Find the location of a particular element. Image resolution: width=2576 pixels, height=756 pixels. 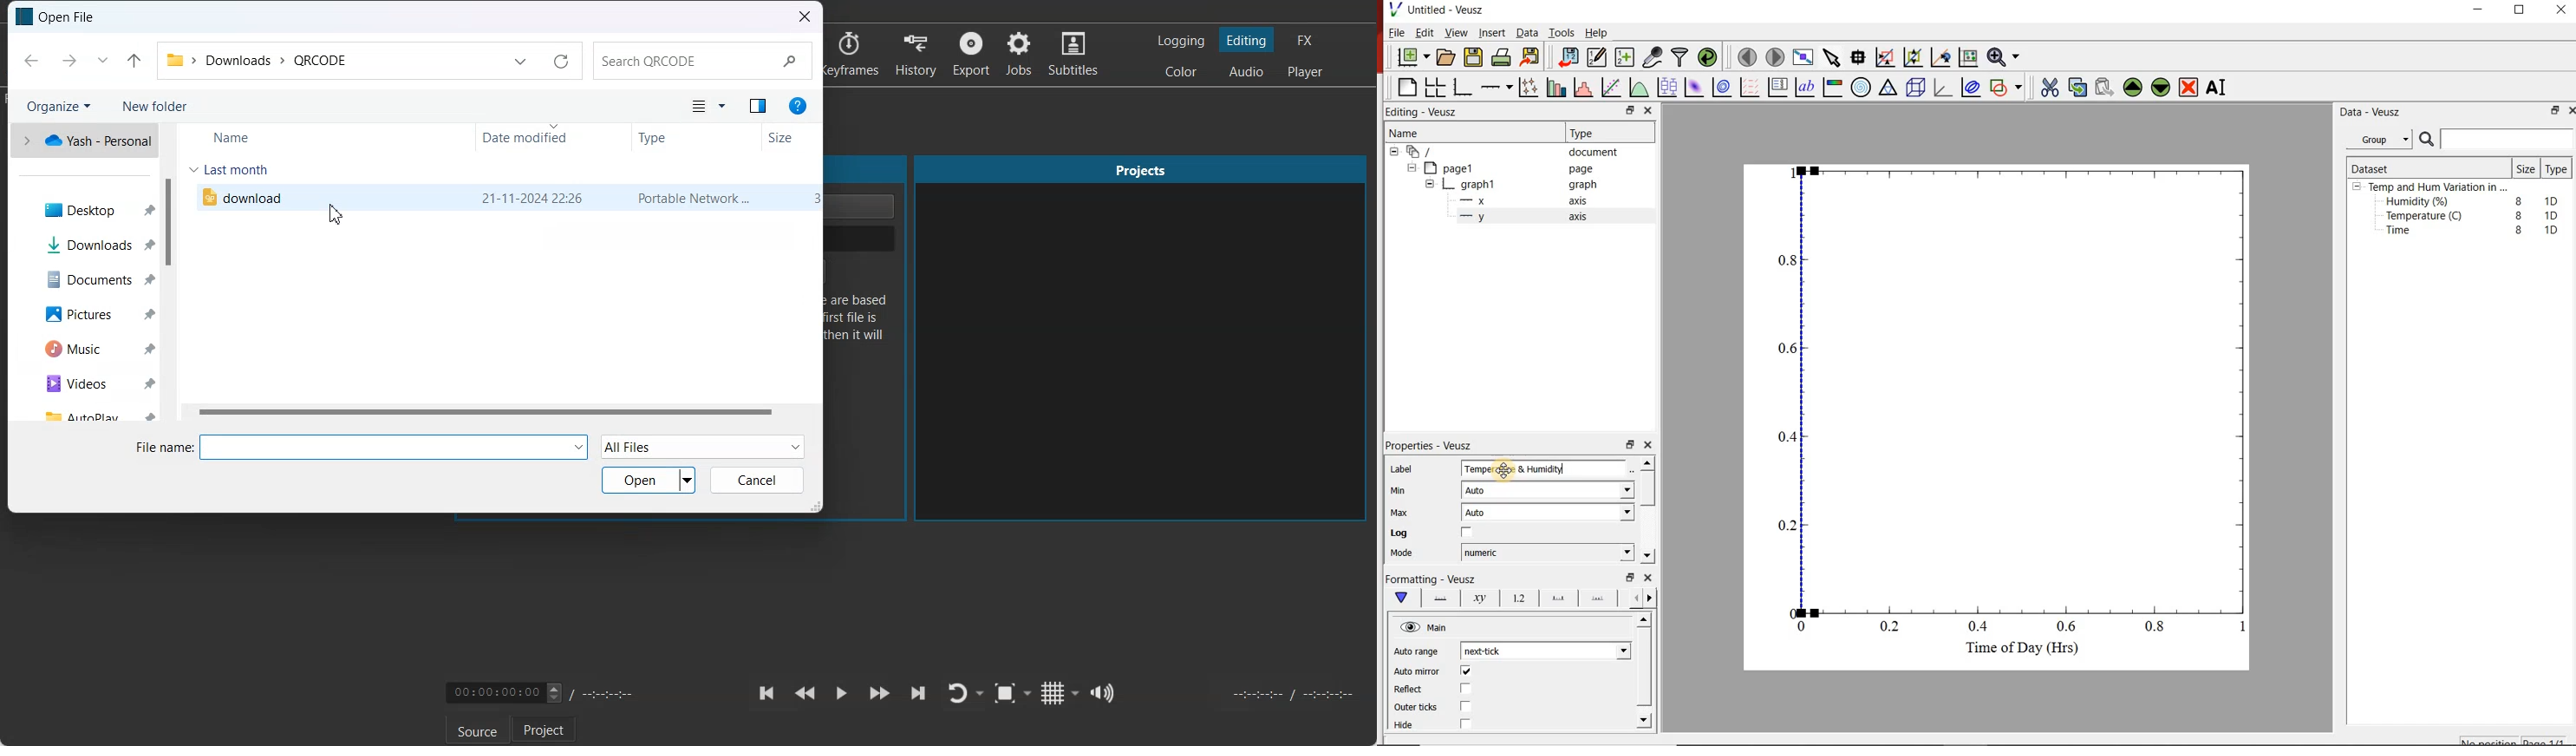

Switching to the Editing layout is located at coordinates (1247, 41).